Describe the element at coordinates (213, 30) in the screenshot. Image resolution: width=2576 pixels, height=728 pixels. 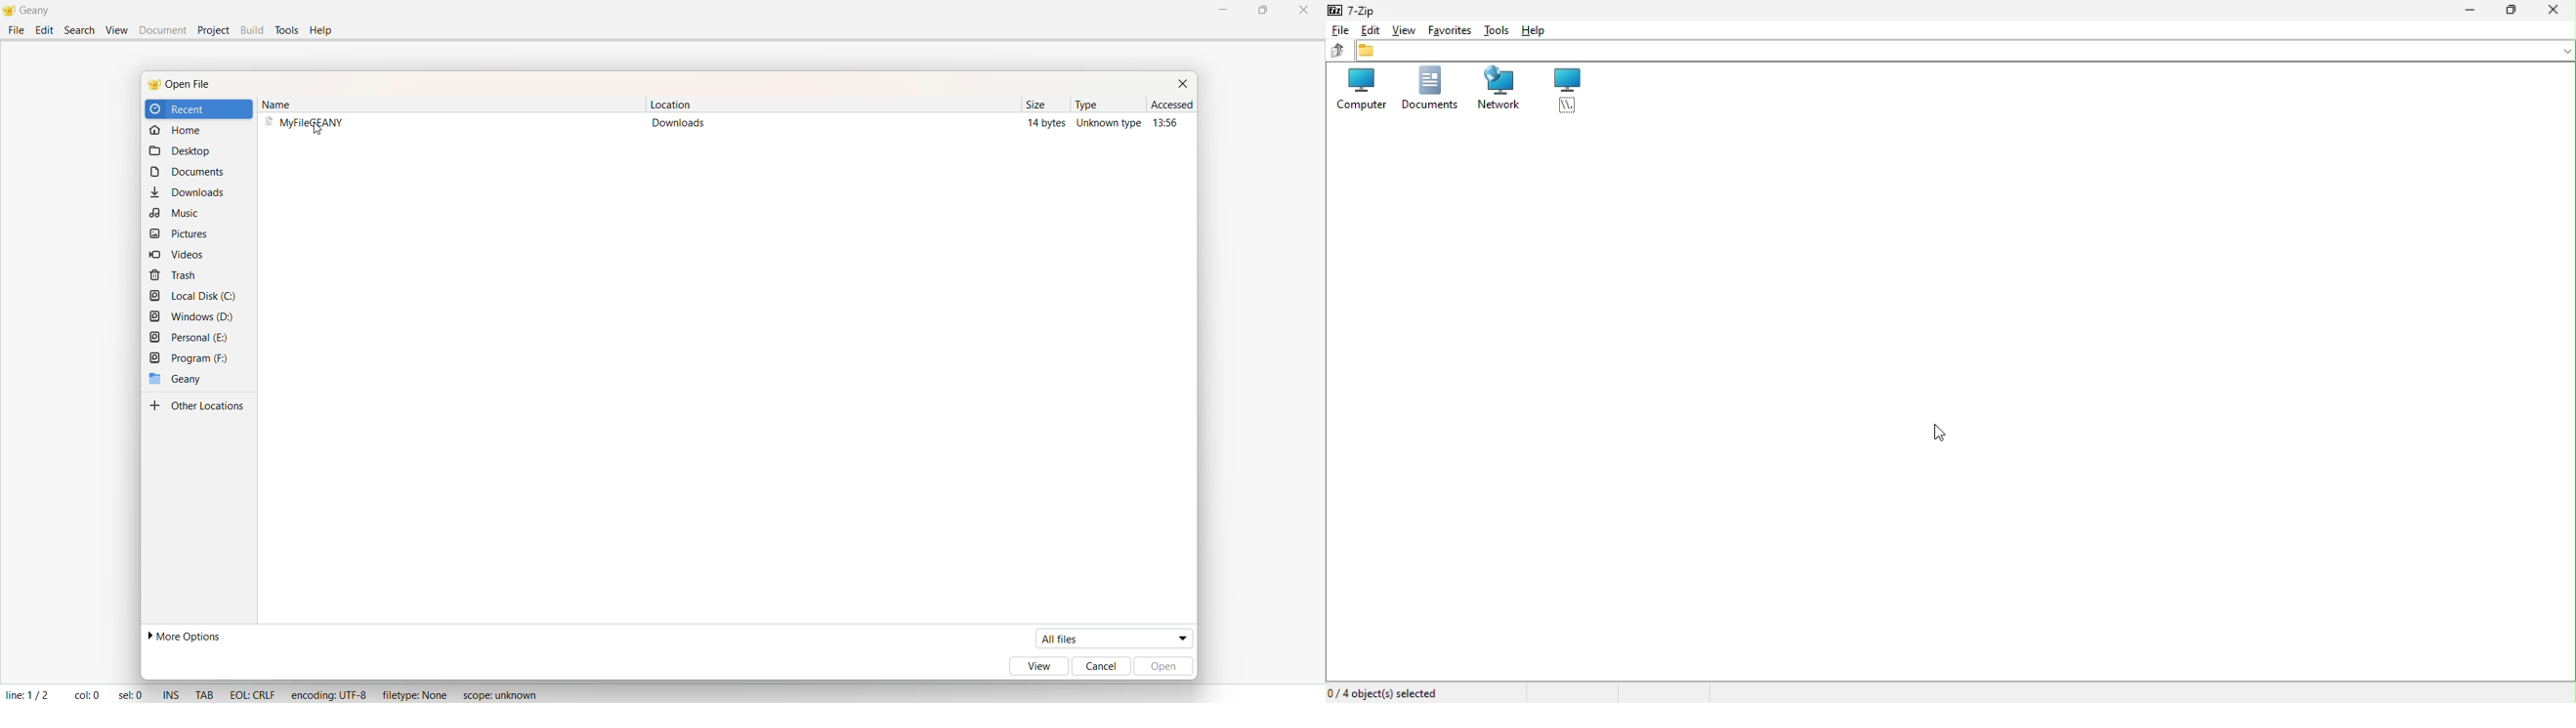
I see `Project` at that location.